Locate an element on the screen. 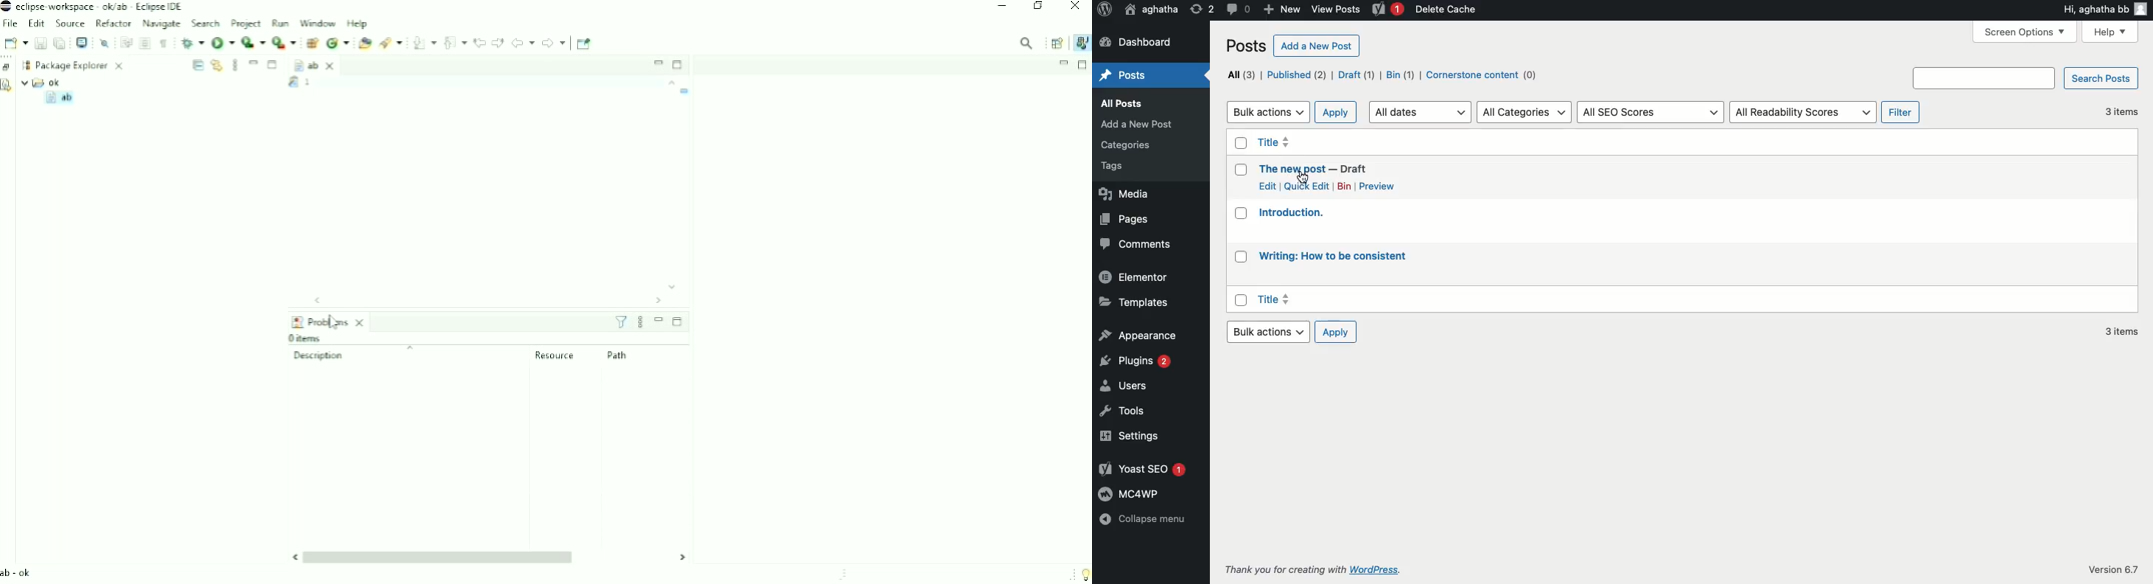 This screenshot has height=588, width=2156. 3 items is located at coordinates (2120, 331).